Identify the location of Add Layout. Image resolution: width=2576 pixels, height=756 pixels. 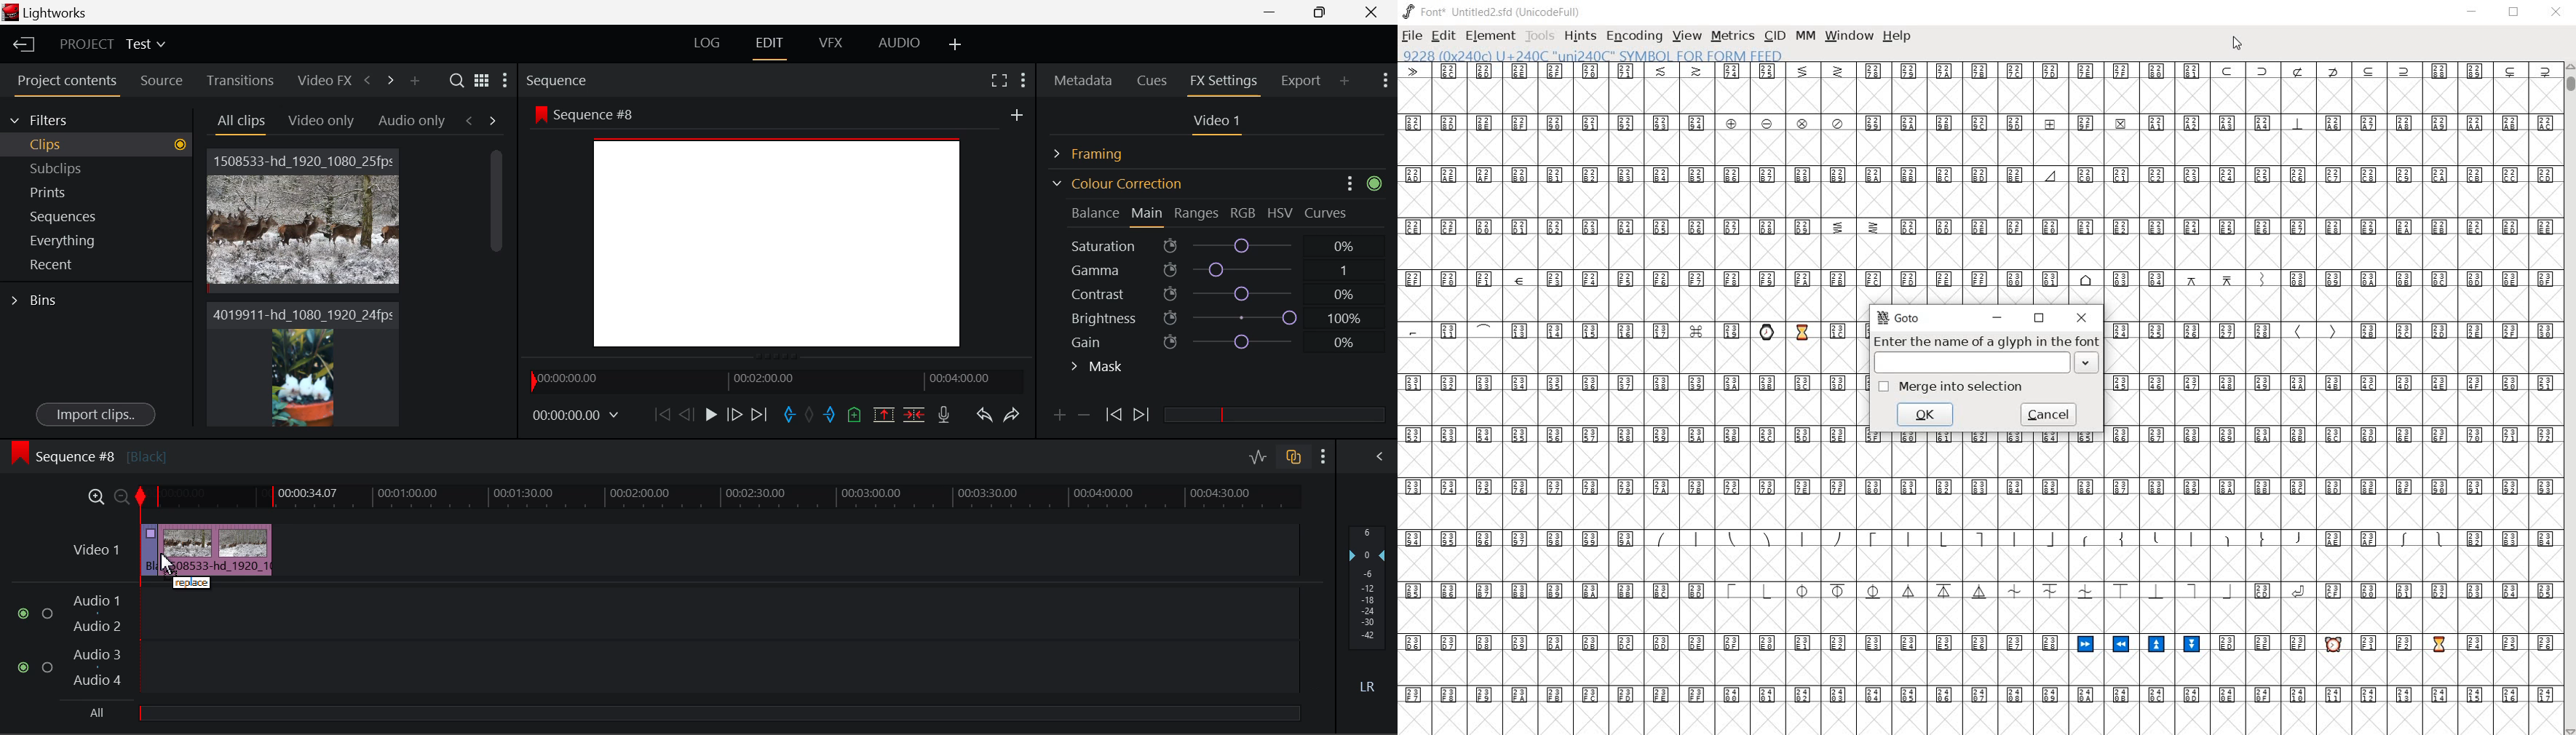
(956, 45).